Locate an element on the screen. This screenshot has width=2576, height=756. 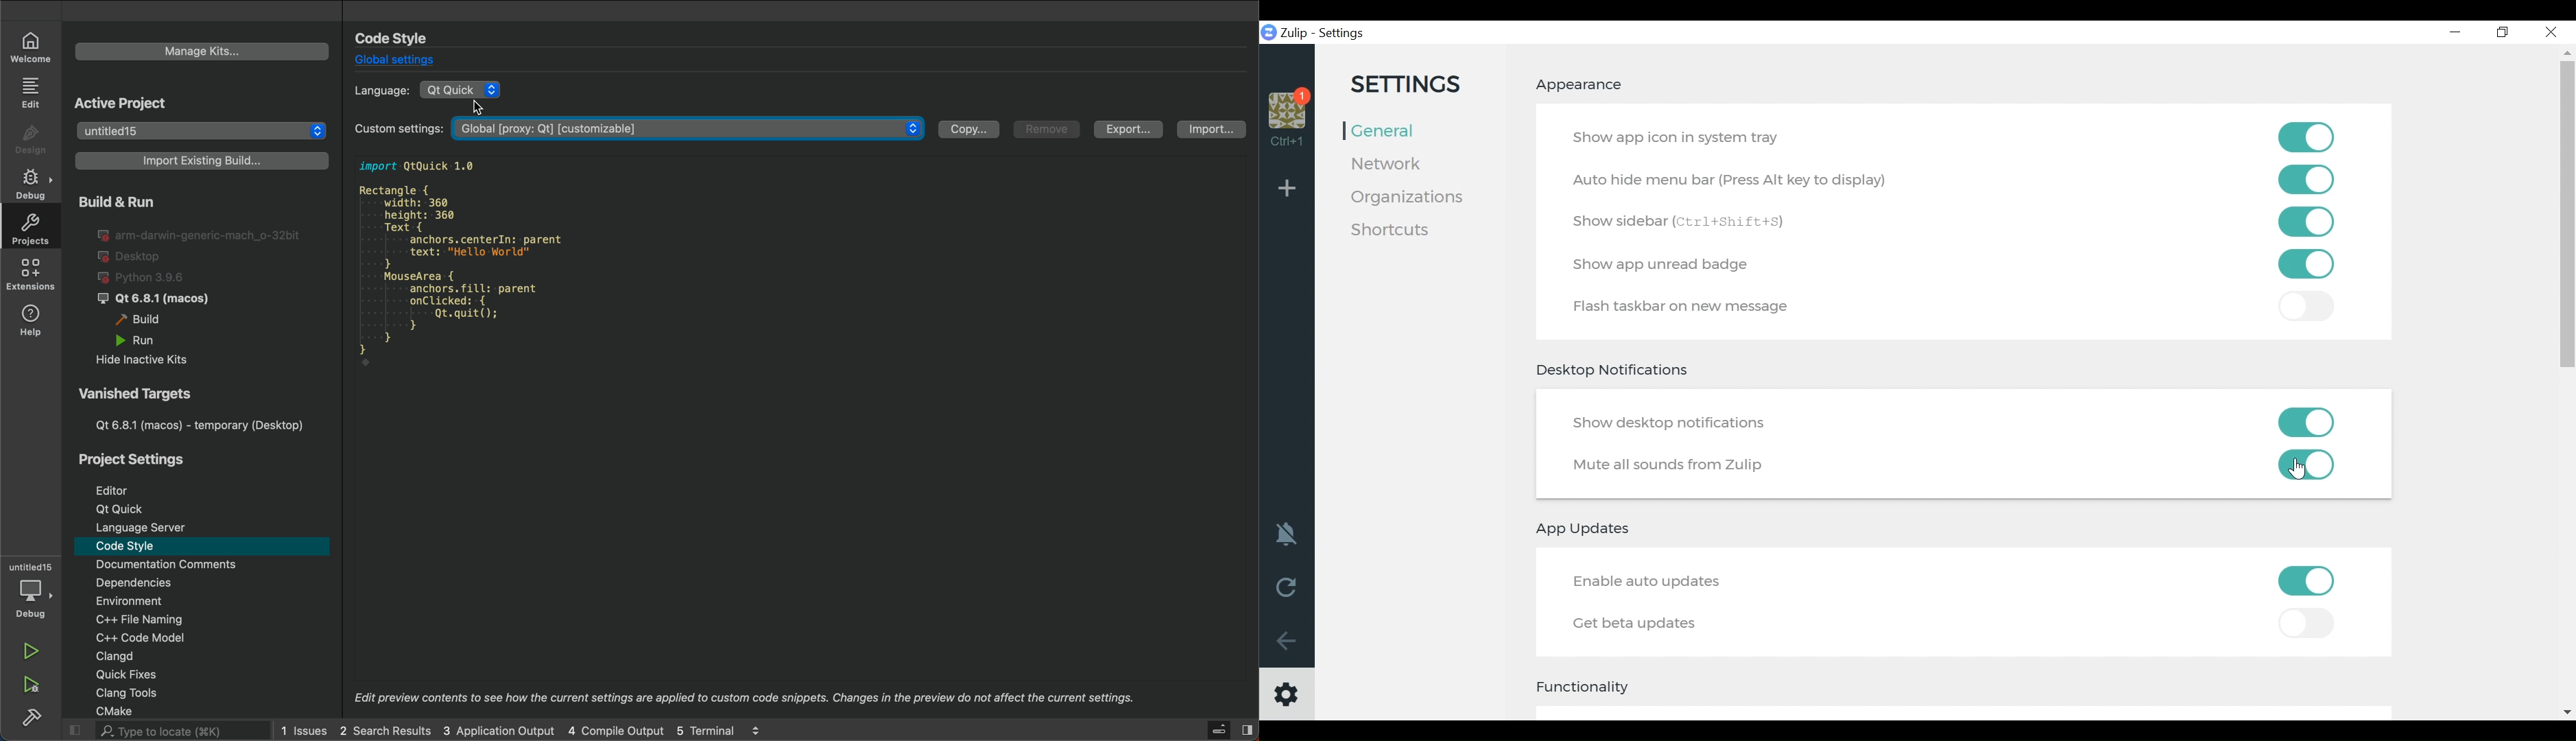
code style is located at coordinates (136, 548).